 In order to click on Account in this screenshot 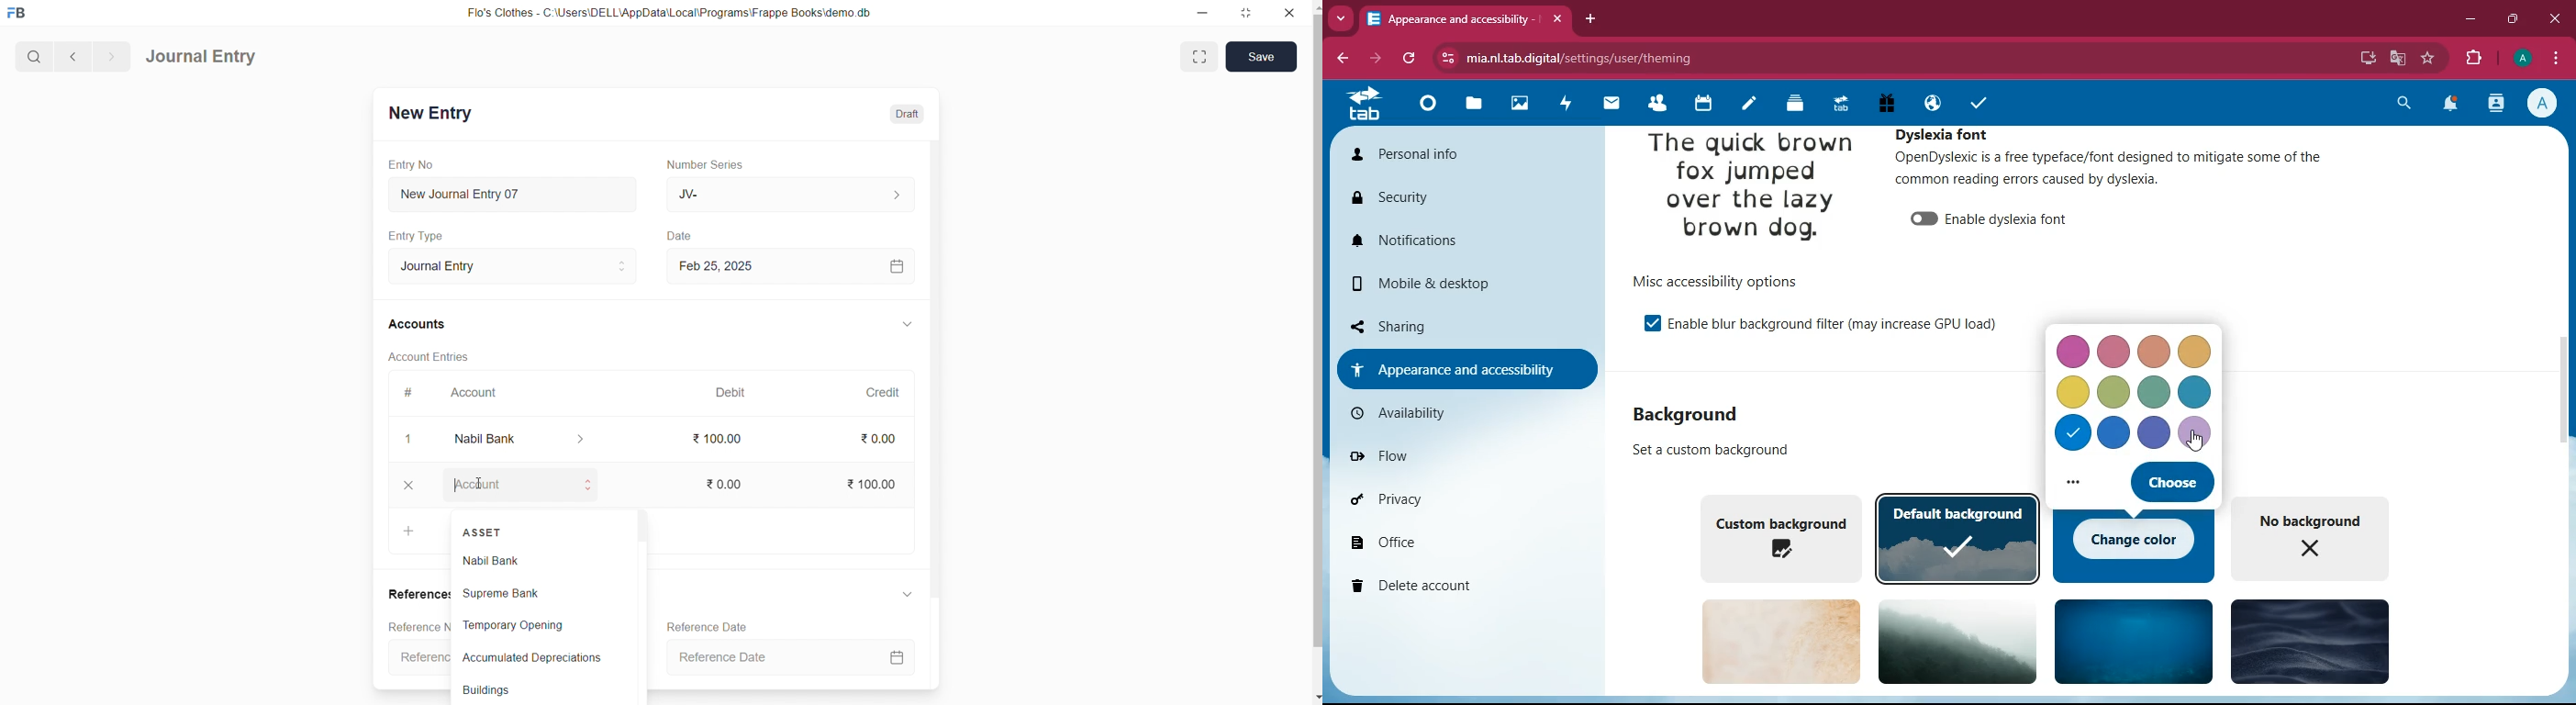, I will do `click(538, 439)`.